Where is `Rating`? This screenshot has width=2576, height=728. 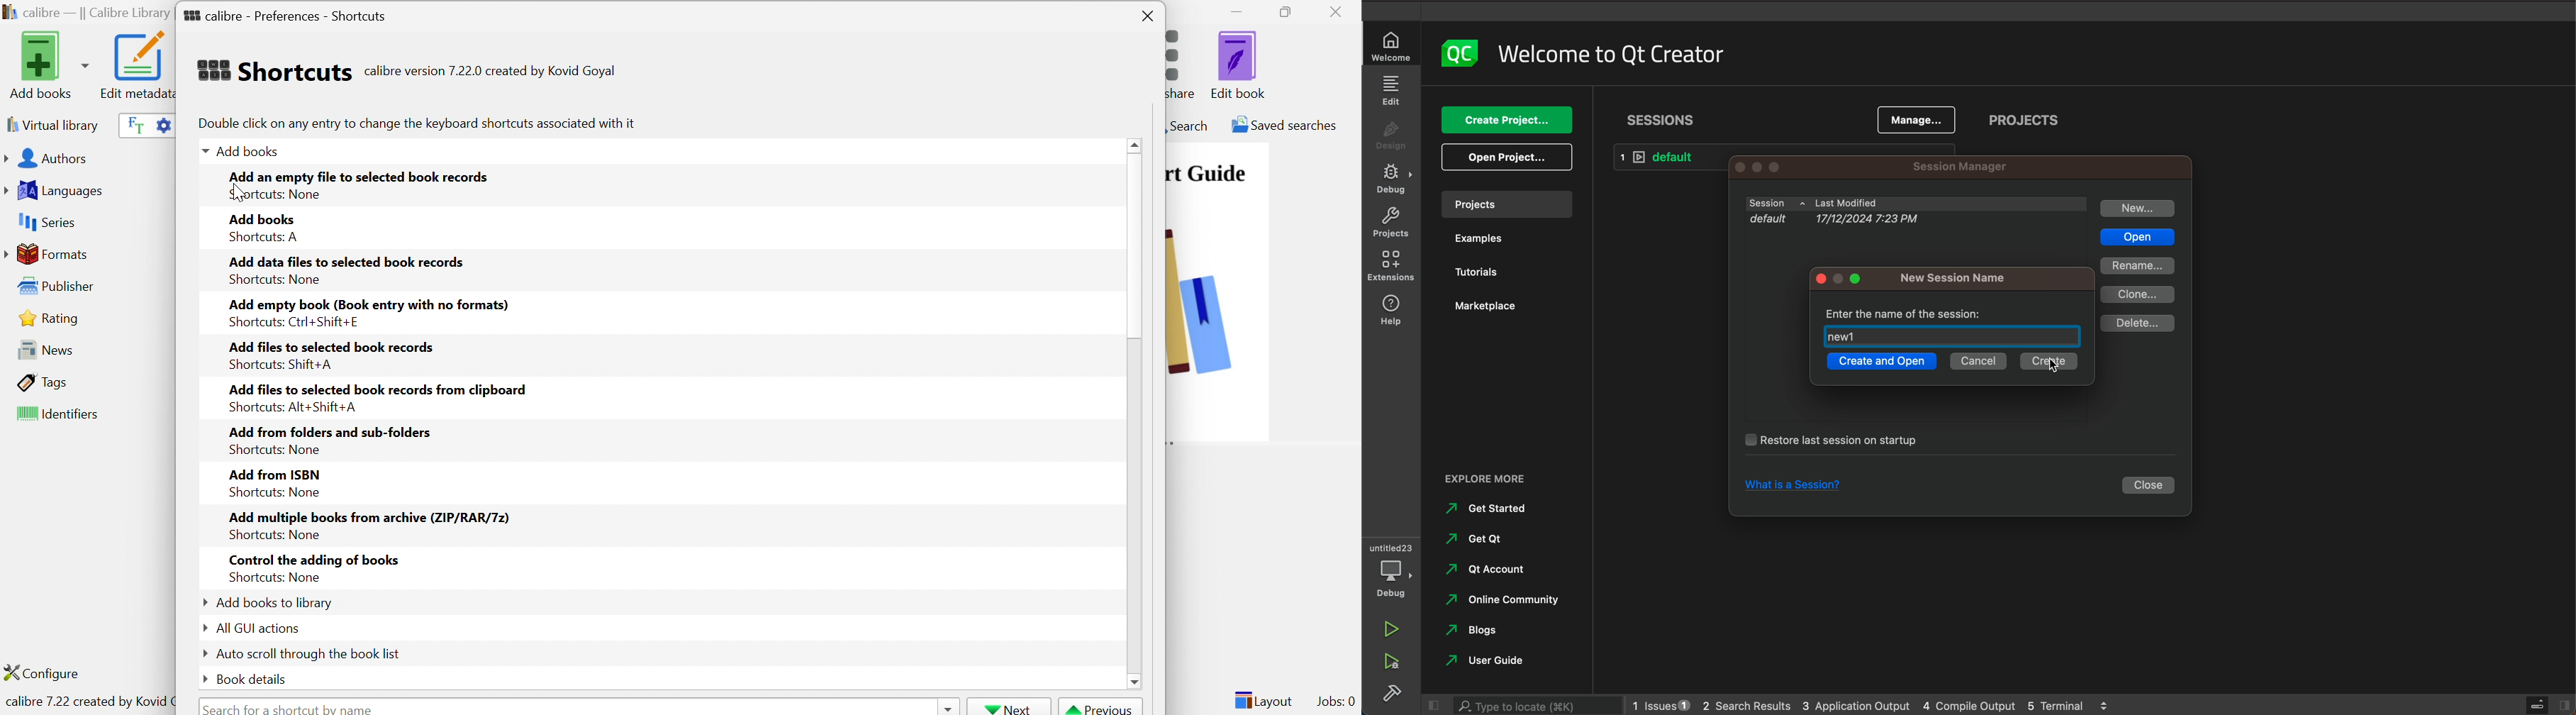 Rating is located at coordinates (51, 318).